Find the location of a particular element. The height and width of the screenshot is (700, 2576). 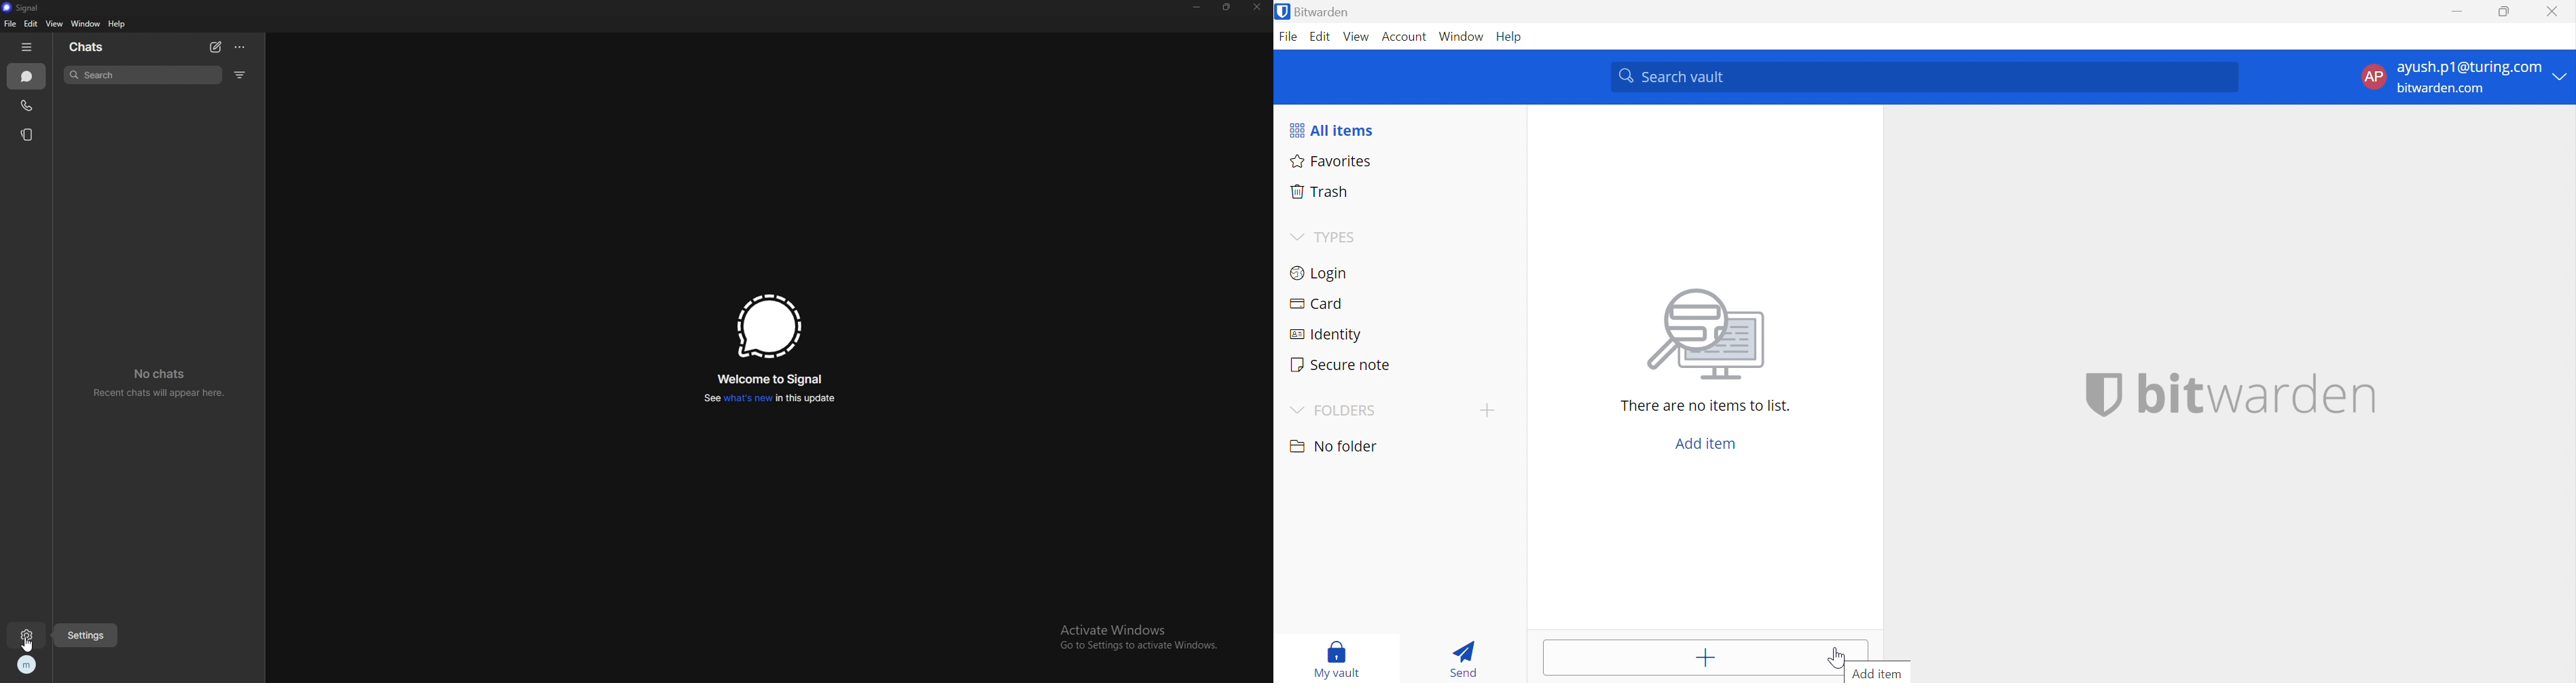

signal is located at coordinates (769, 326).